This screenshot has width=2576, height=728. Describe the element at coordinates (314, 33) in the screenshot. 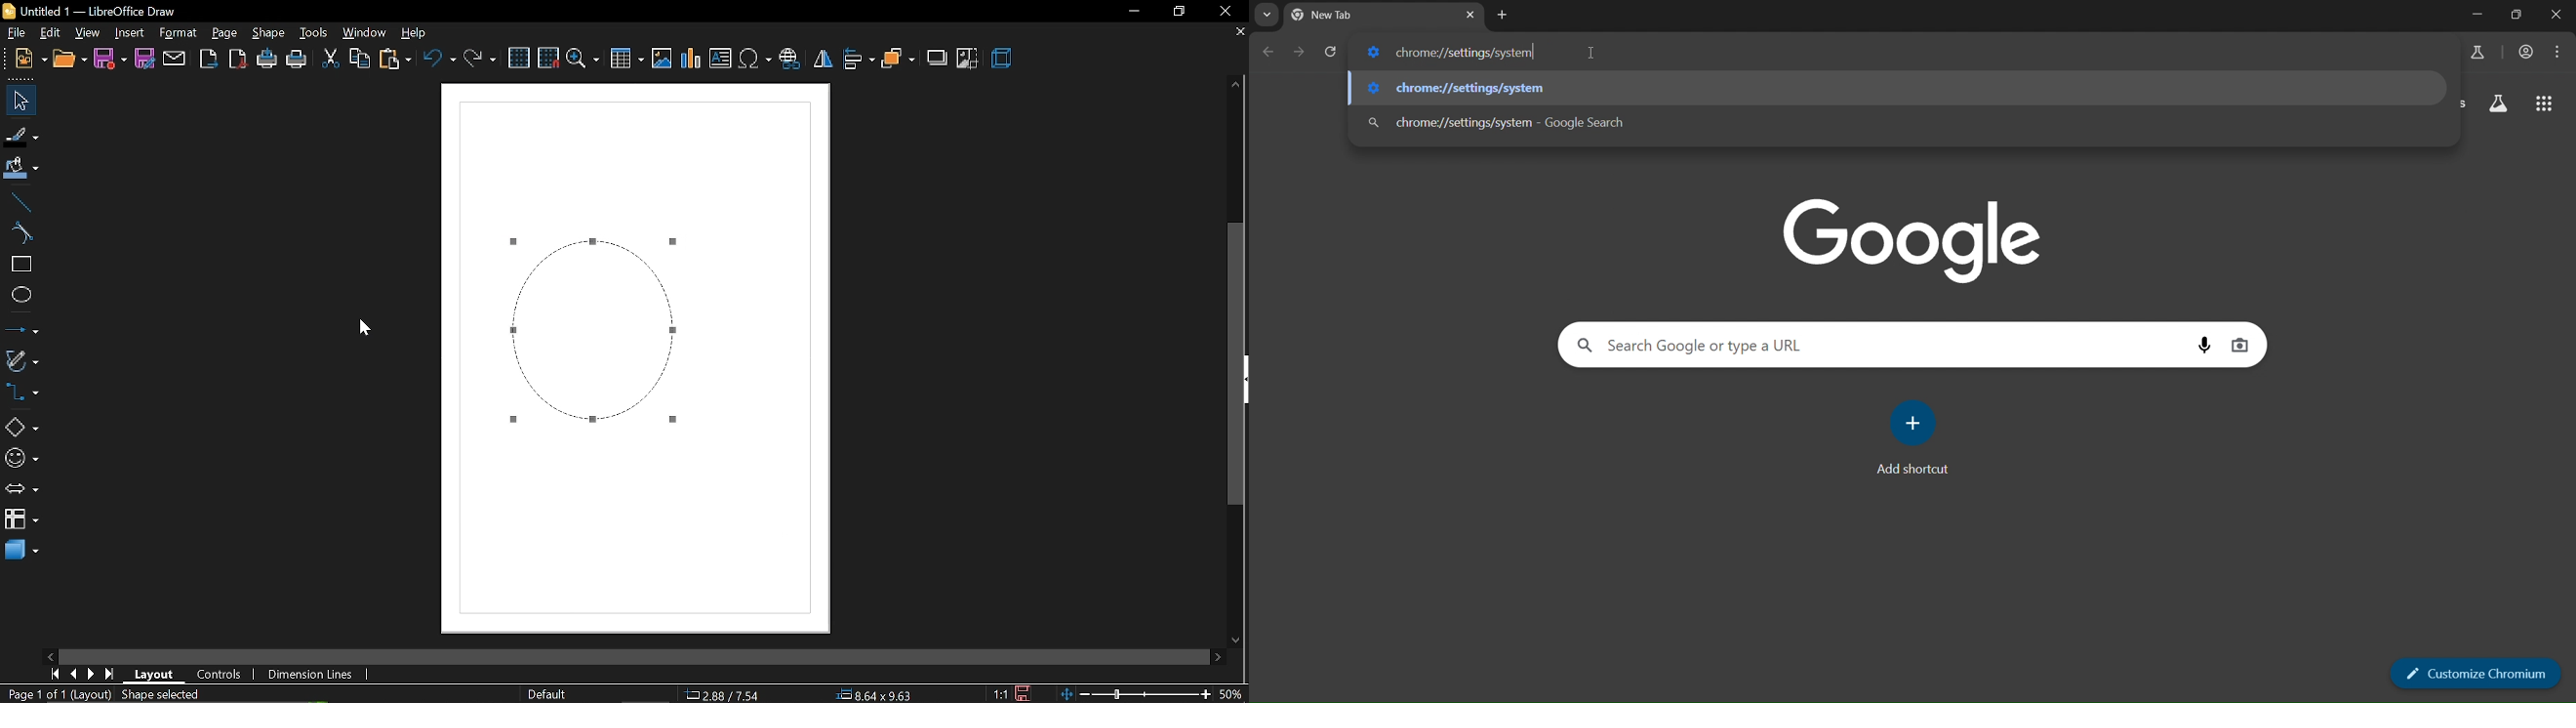

I see `tools` at that location.